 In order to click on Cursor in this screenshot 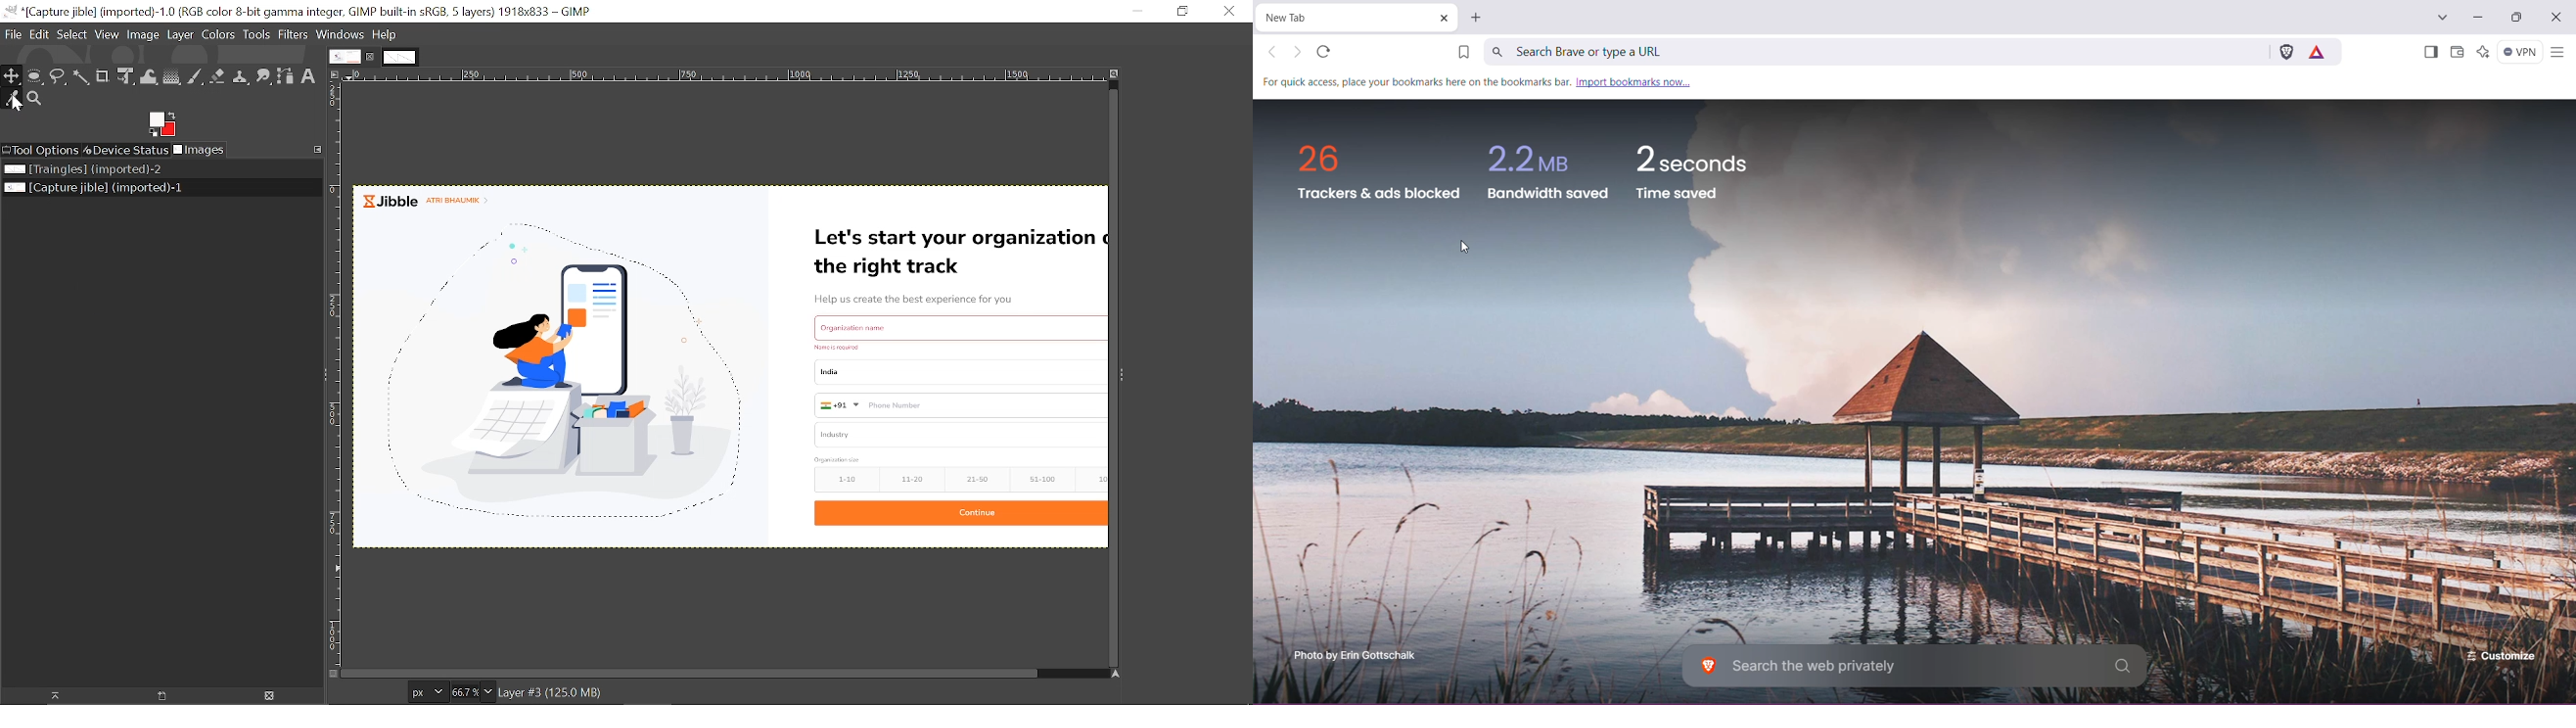, I will do `click(1459, 241)`.